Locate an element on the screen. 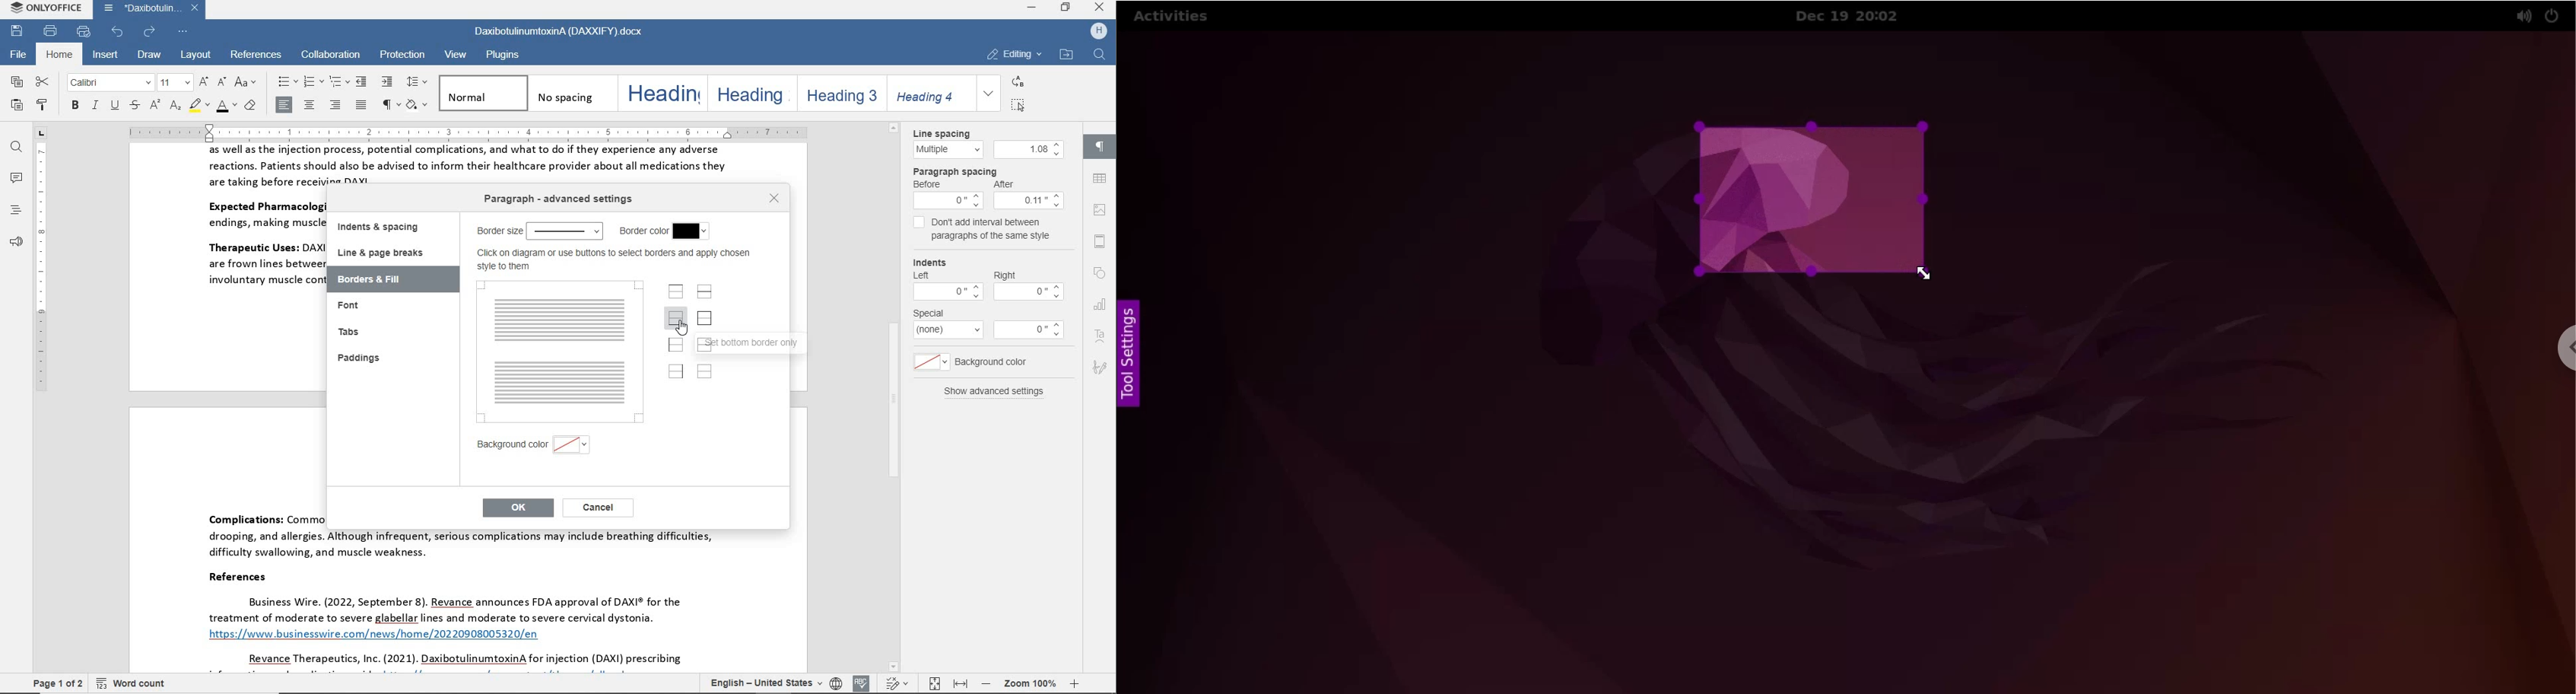 This screenshot has width=2576, height=700. fit to width is located at coordinates (959, 685).